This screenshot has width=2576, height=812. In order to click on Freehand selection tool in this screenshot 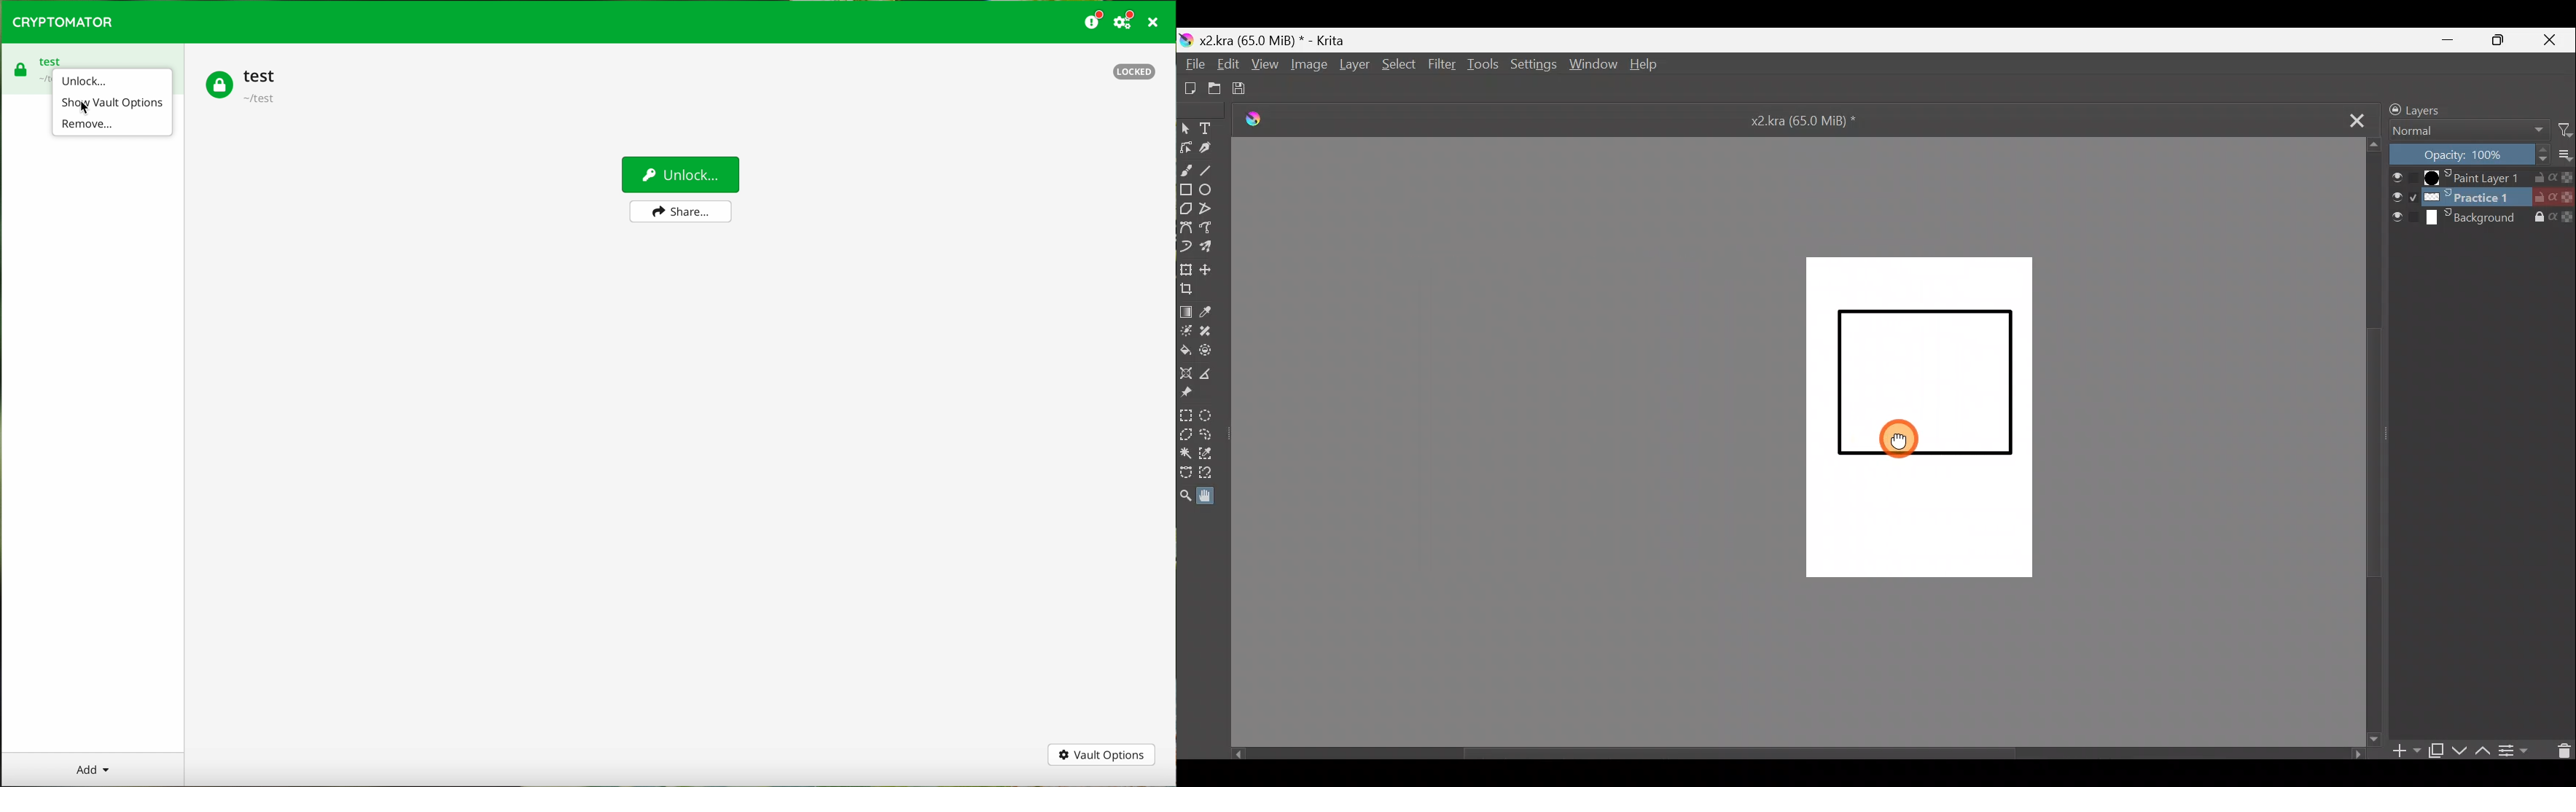, I will do `click(1209, 436)`.